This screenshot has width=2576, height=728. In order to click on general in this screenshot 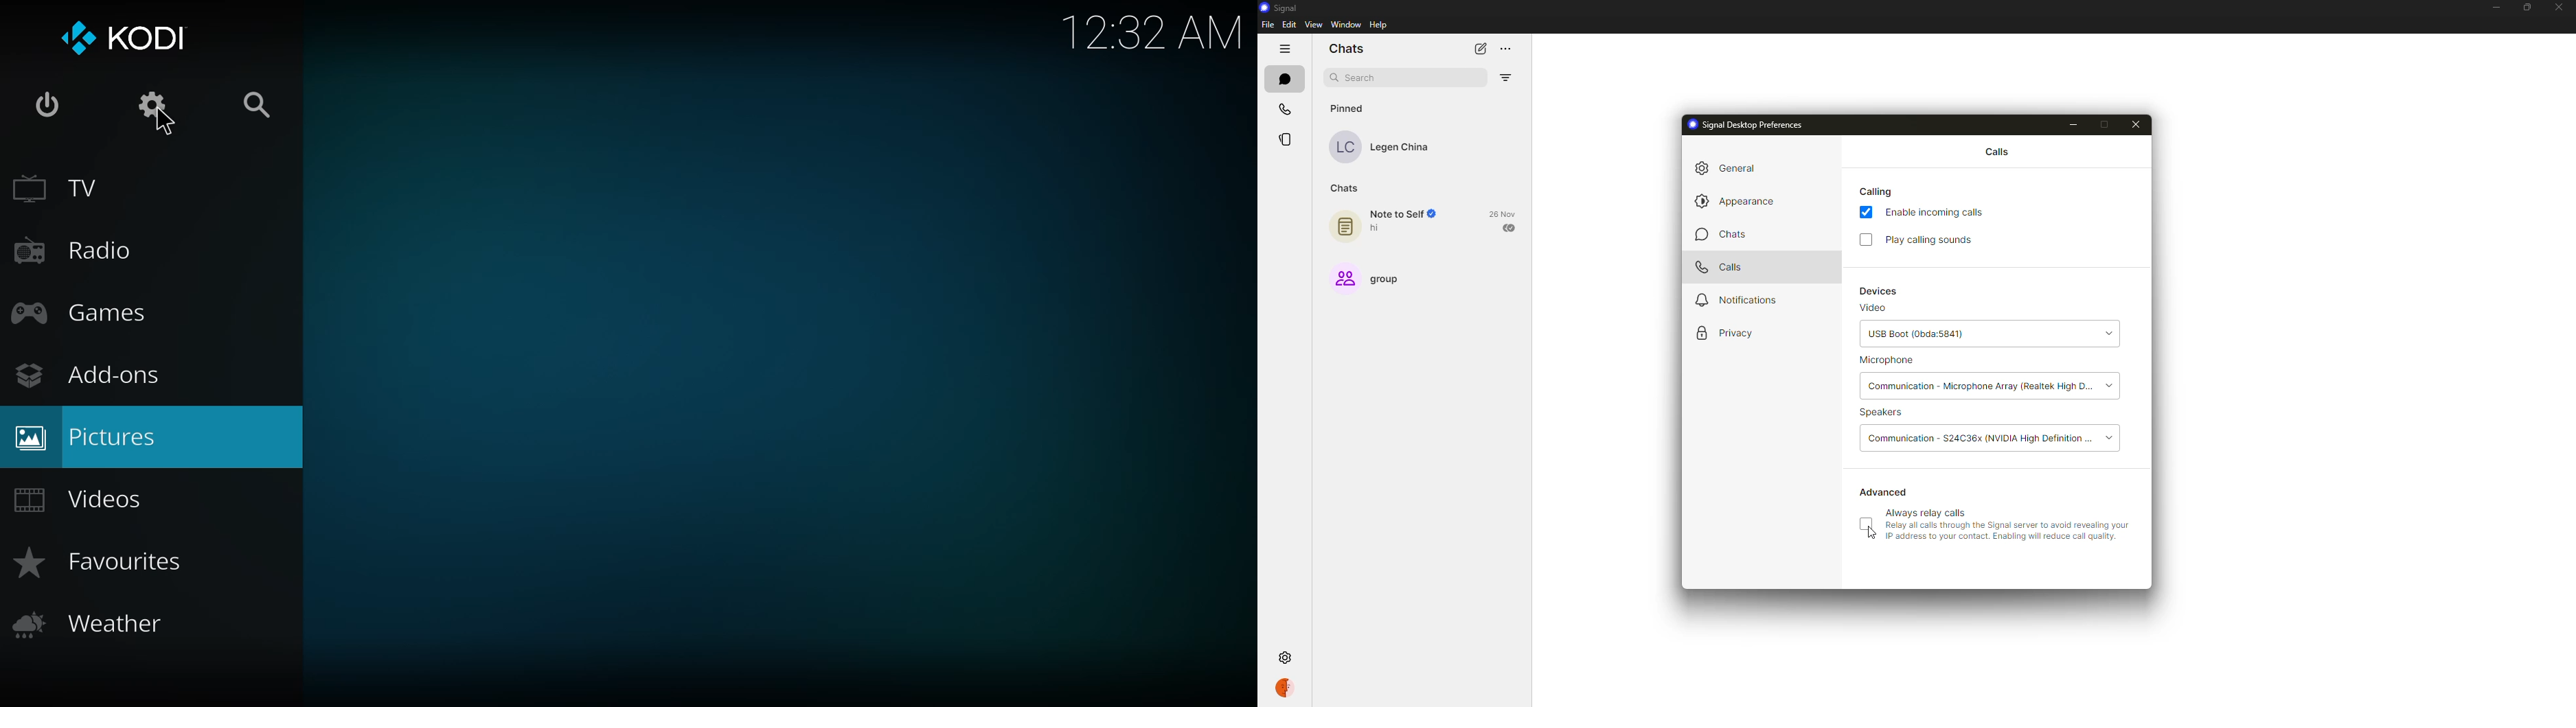, I will do `click(1731, 168)`.